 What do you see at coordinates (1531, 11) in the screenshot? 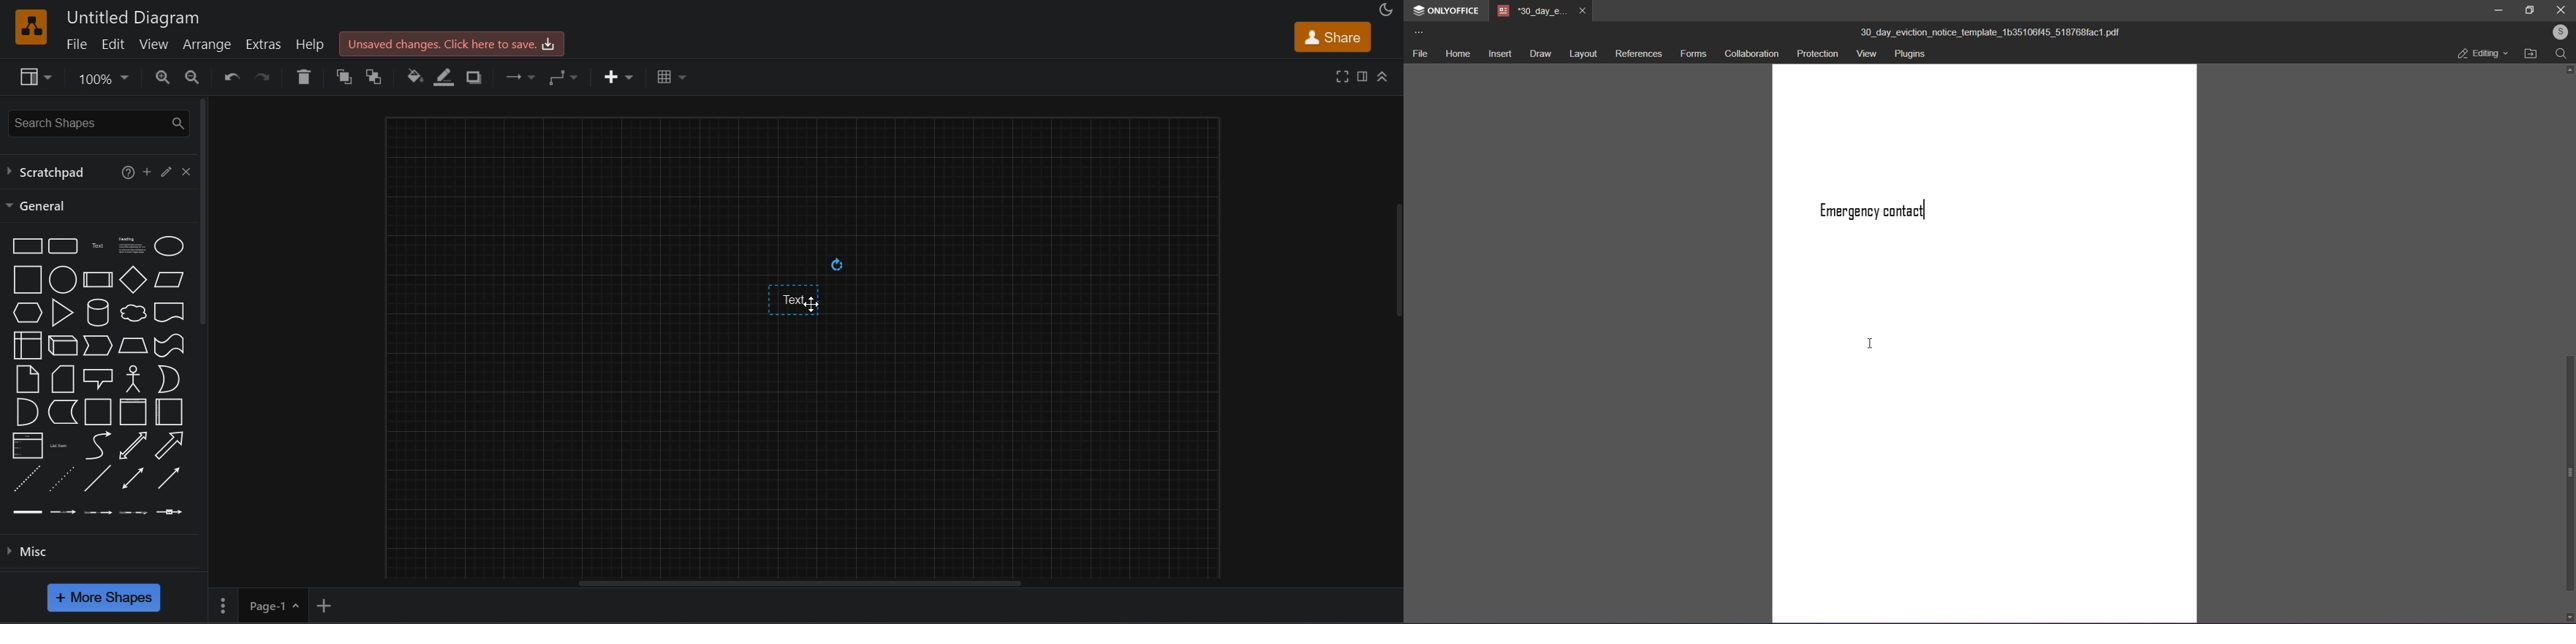
I see `tab name` at bounding box center [1531, 11].